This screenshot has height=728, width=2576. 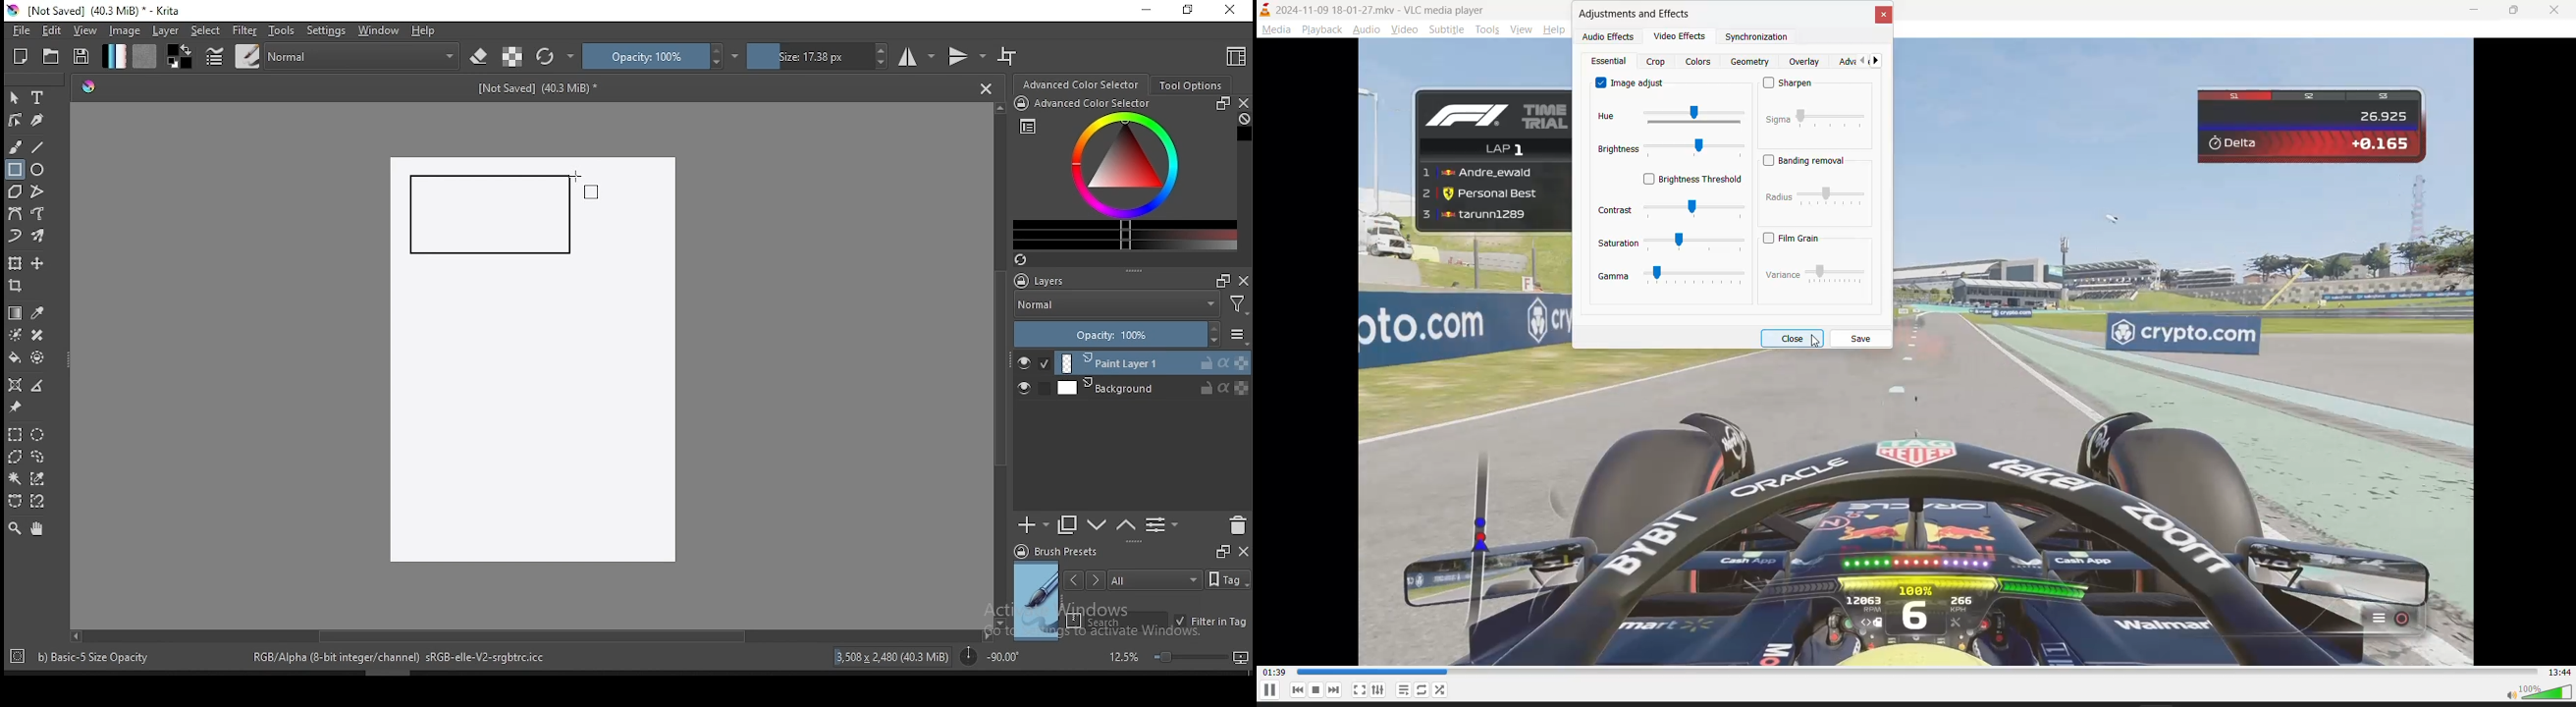 I want to click on set eraser mode, so click(x=481, y=57).